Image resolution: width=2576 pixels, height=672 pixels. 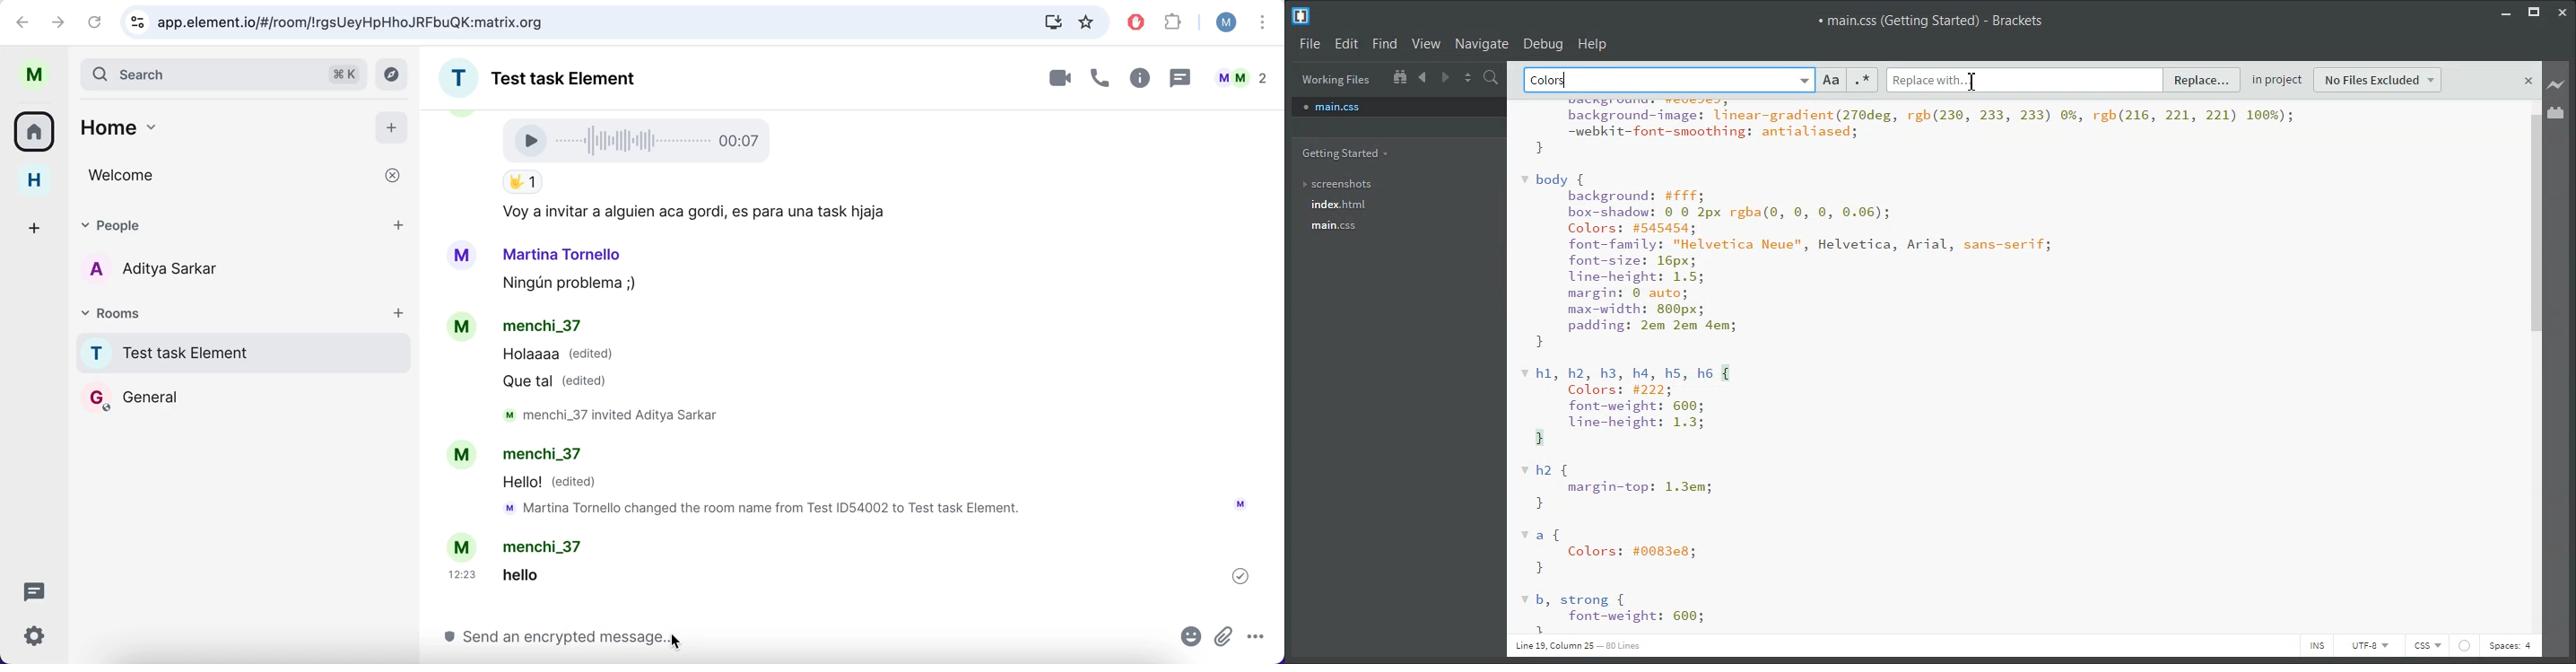 What do you see at coordinates (1302, 15) in the screenshot?
I see `Logo` at bounding box center [1302, 15].